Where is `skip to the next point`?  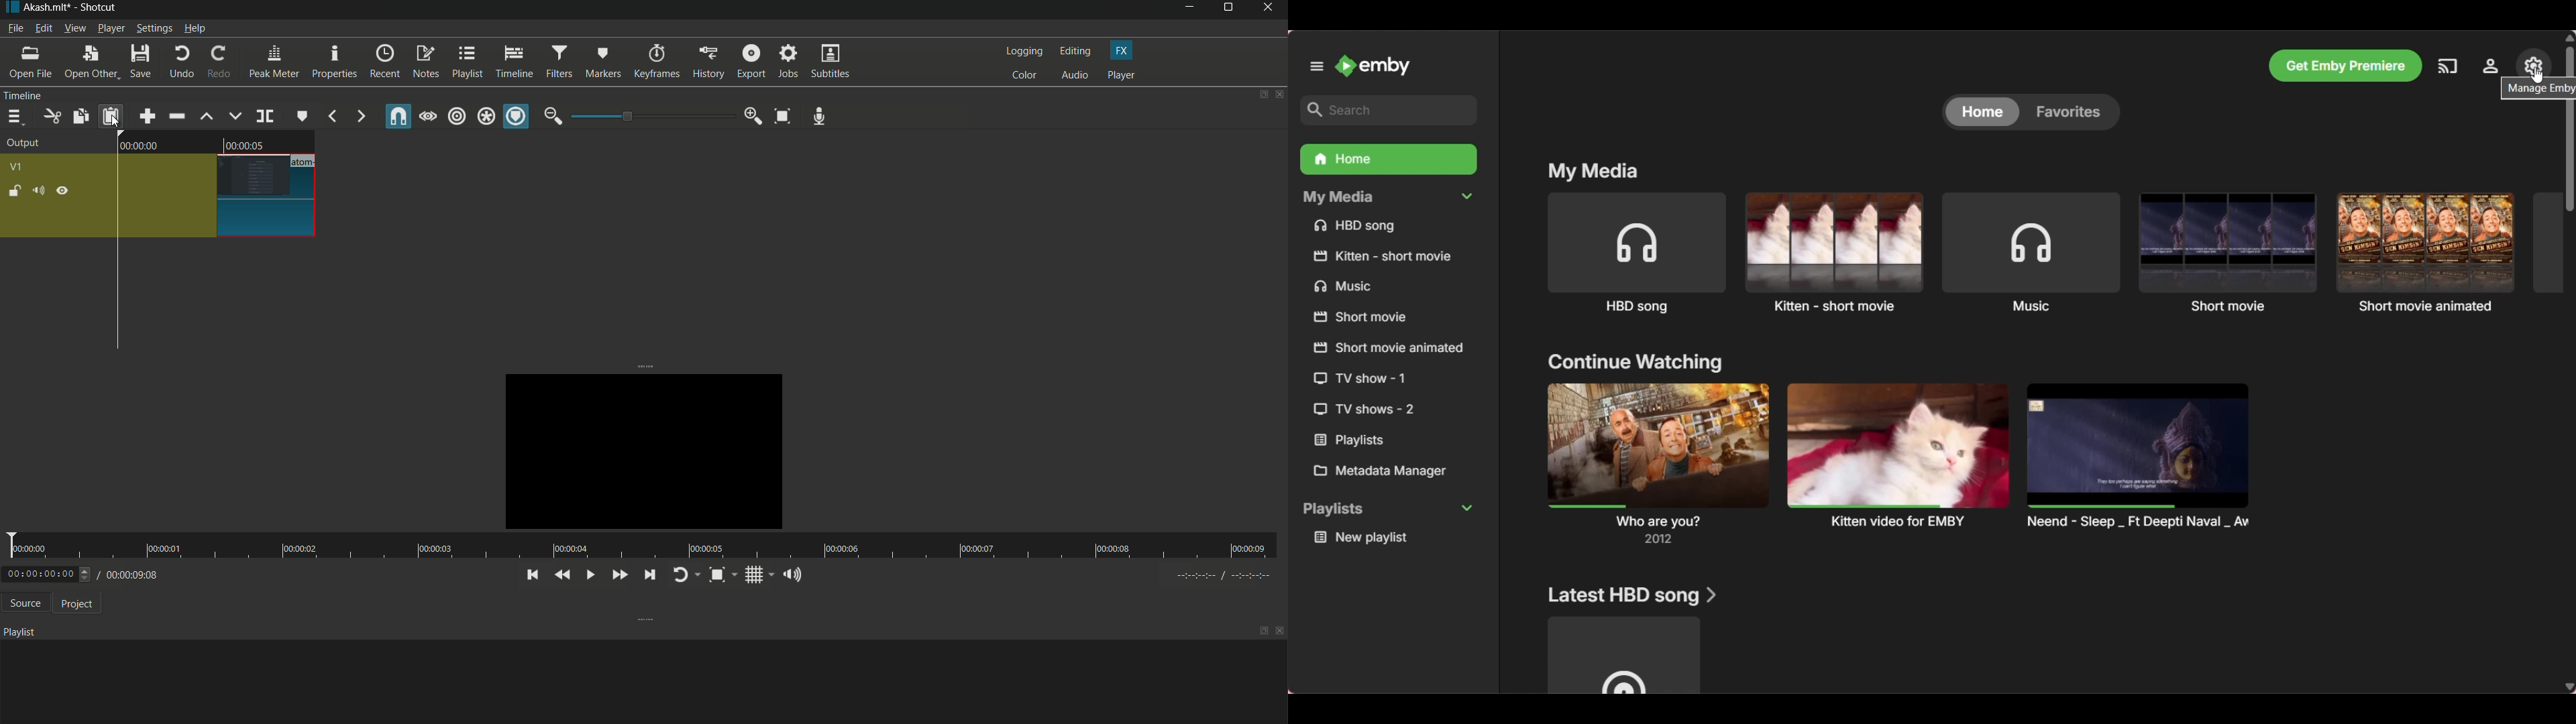
skip to the next point is located at coordinates (647, 574).